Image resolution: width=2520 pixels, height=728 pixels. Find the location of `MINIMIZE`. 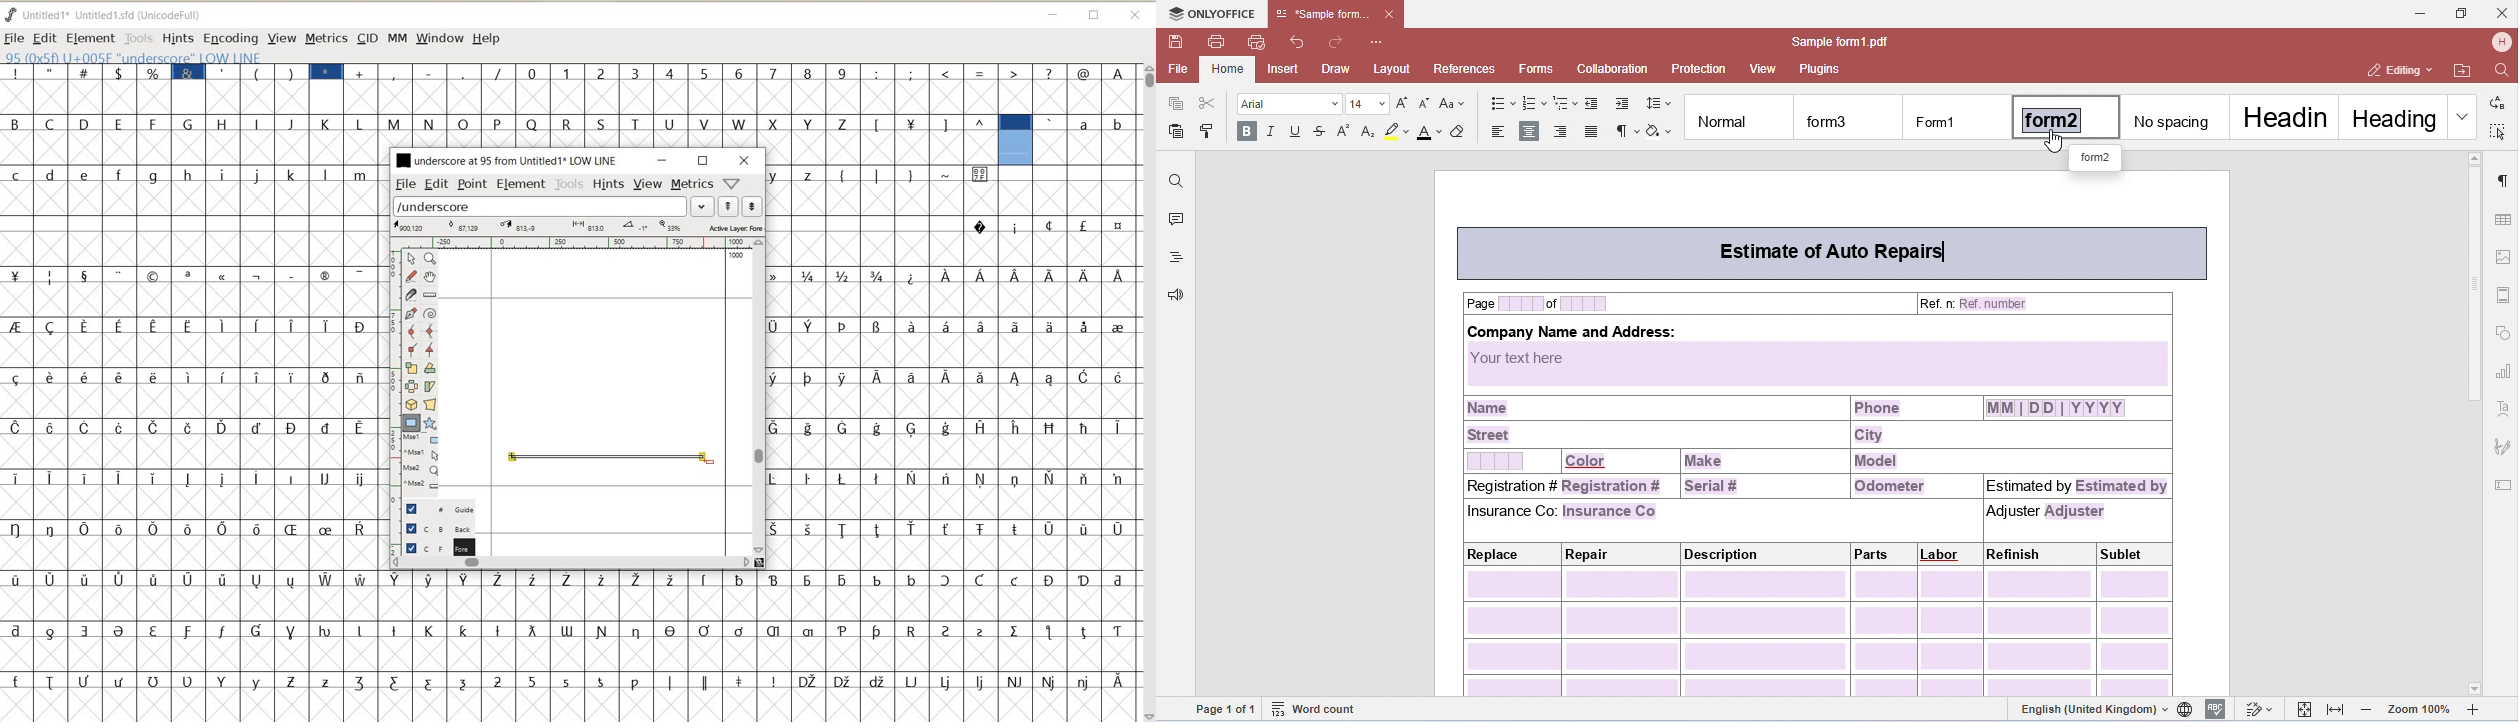

MINIMIZE is located at coordinates (664, 160).